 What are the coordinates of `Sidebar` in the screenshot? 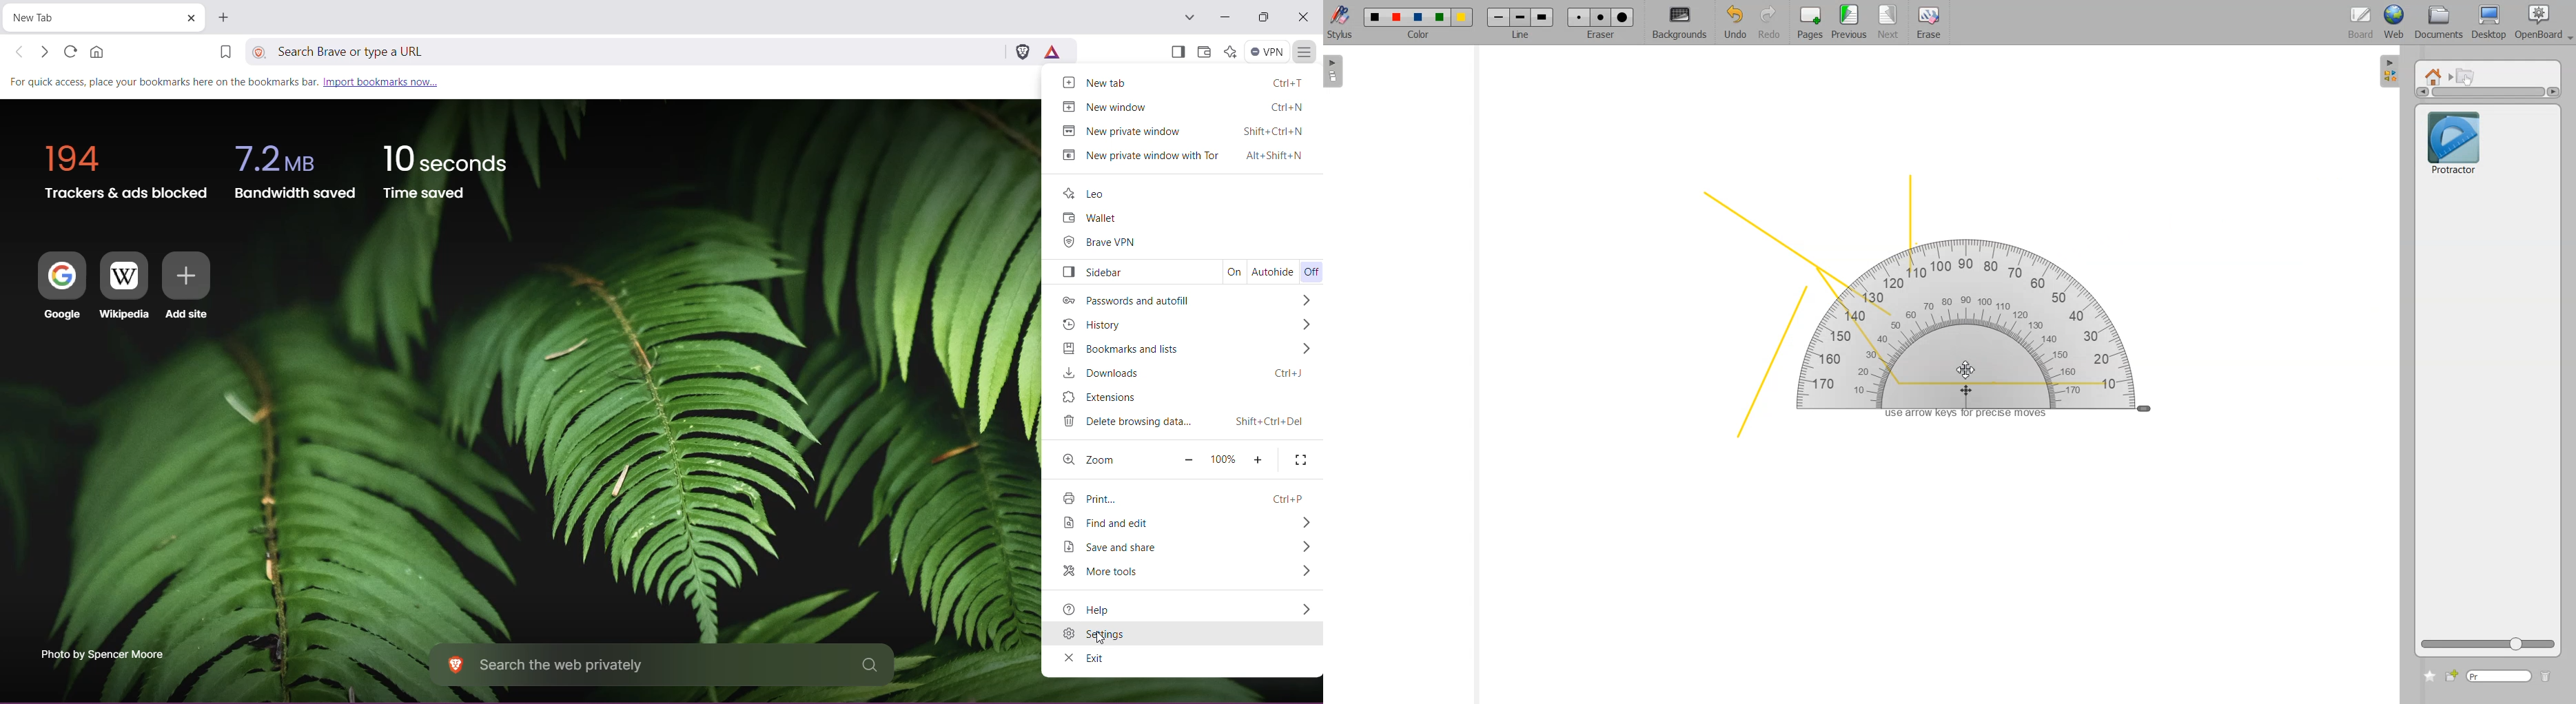 It's located at (1091, 273).